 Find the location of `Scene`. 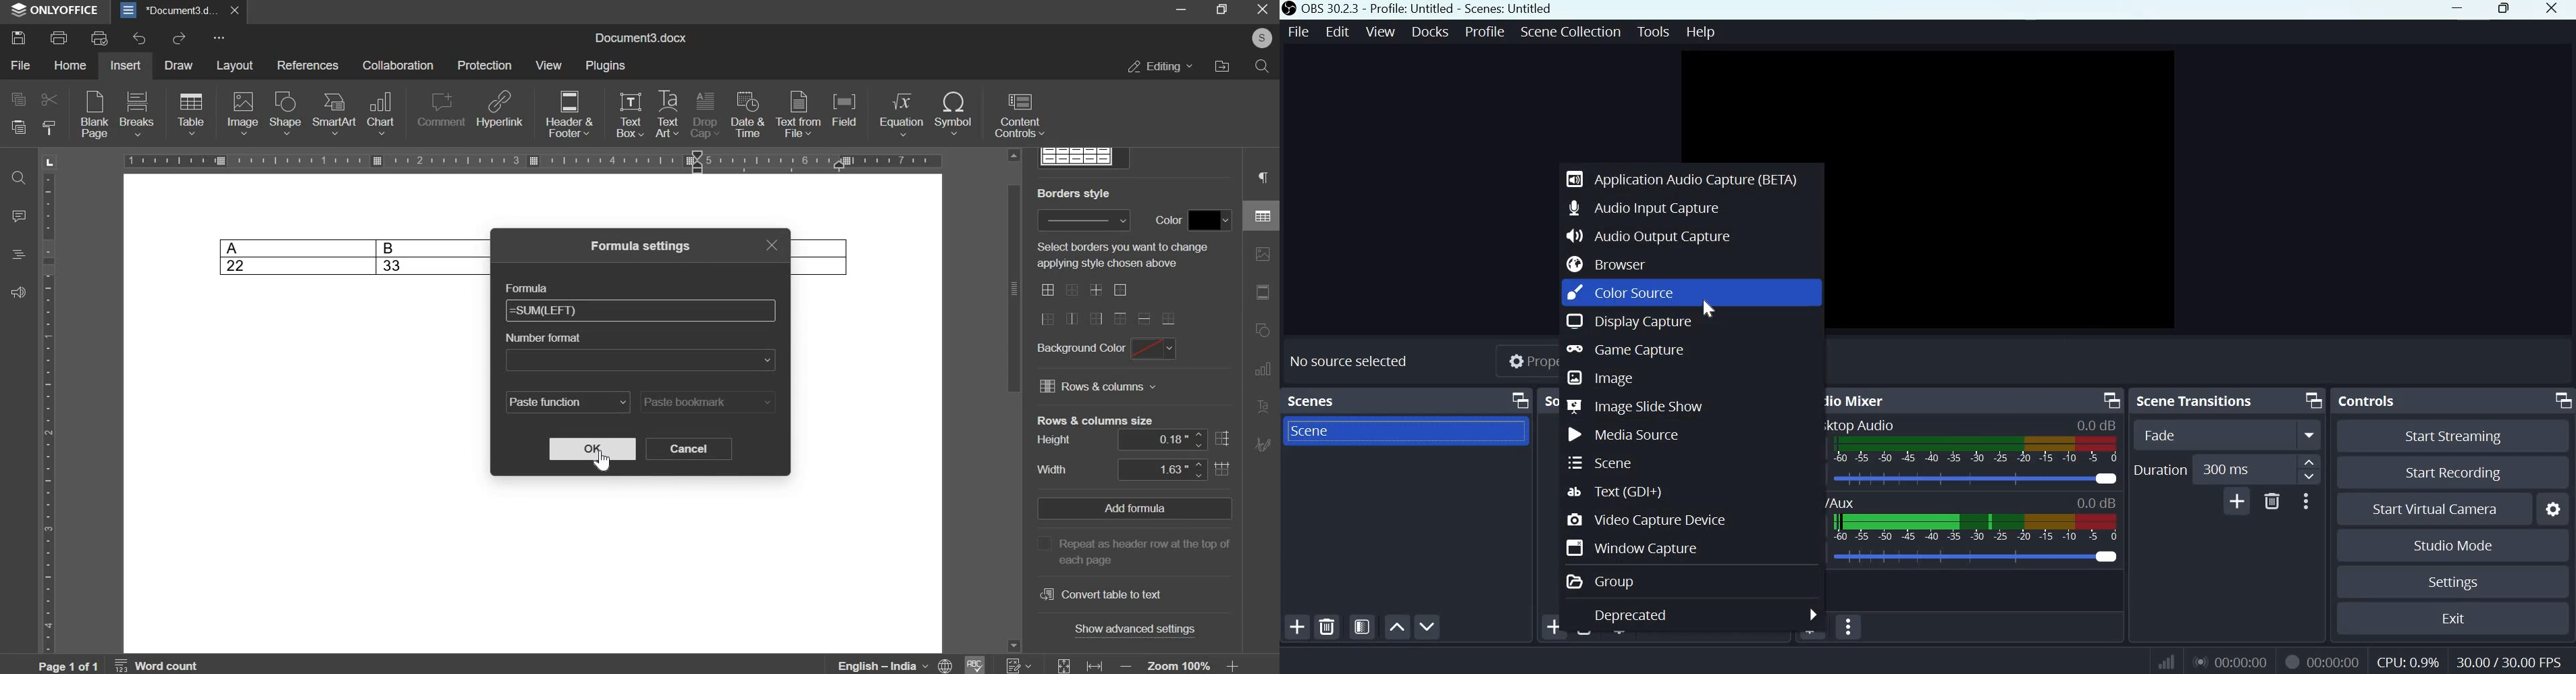

Scene is located at coordinates (1309, 431).